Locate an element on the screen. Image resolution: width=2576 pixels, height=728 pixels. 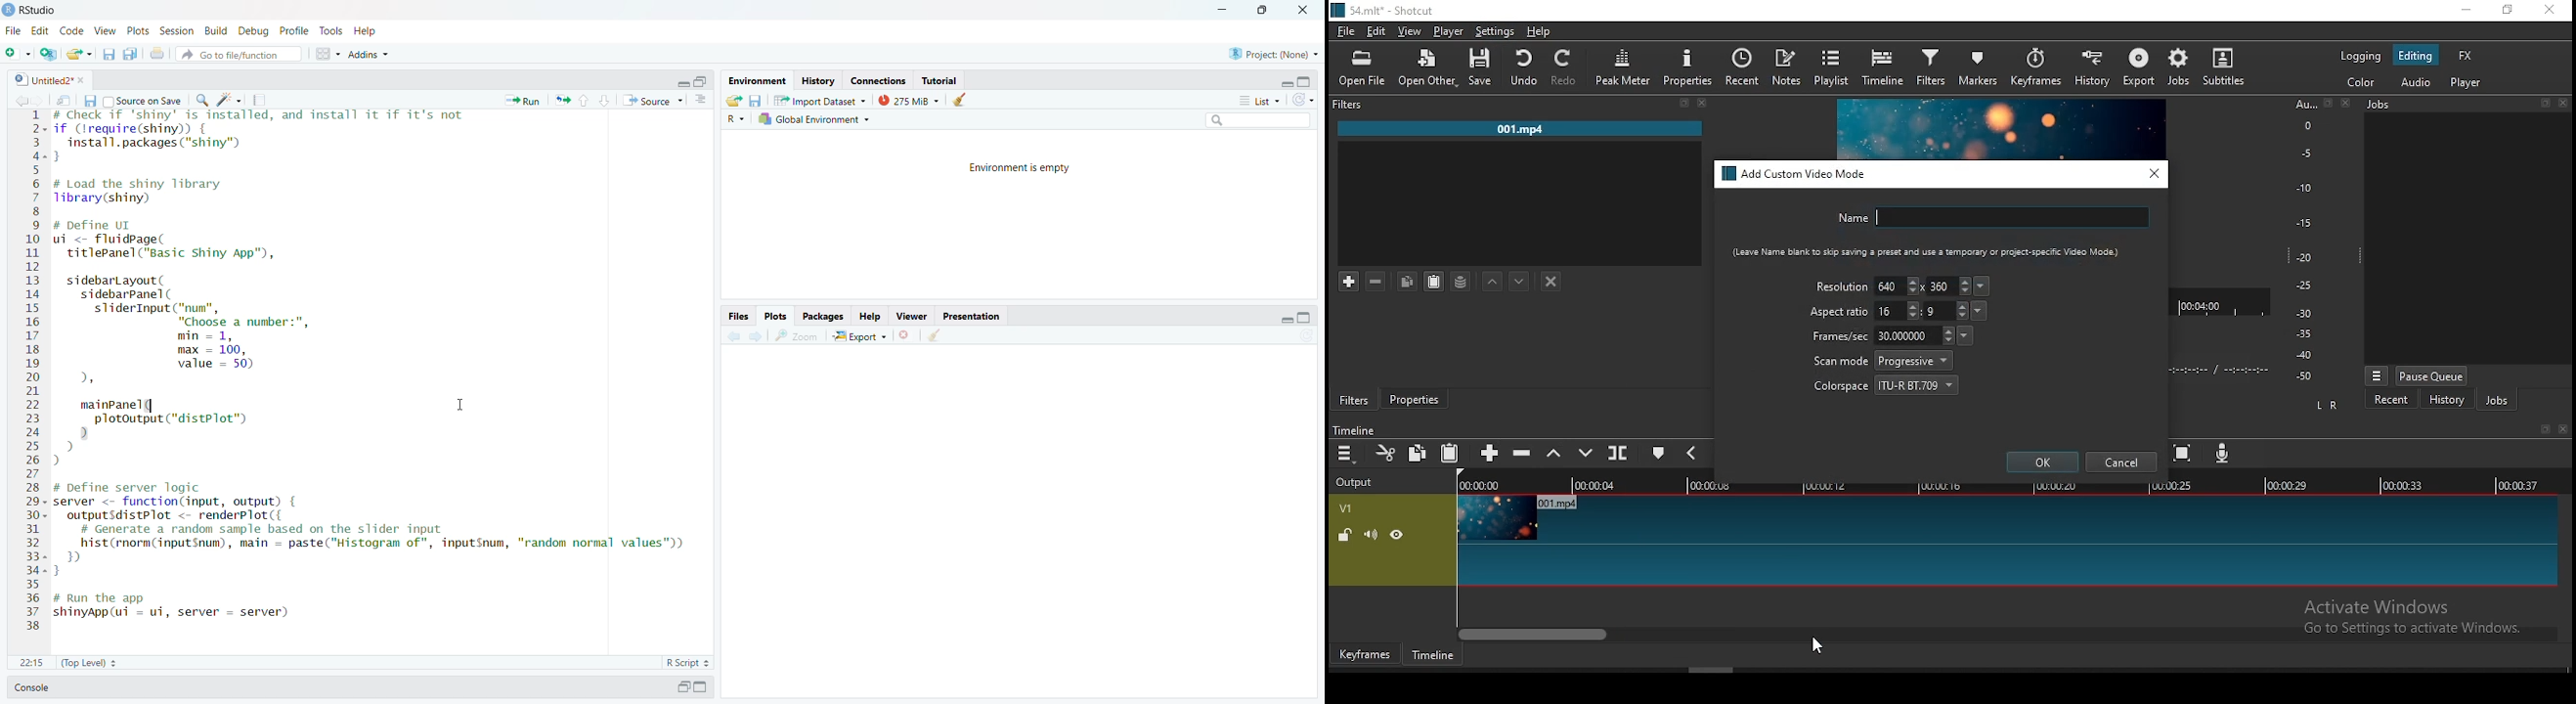
cursor is located at coordinates (462, 404).